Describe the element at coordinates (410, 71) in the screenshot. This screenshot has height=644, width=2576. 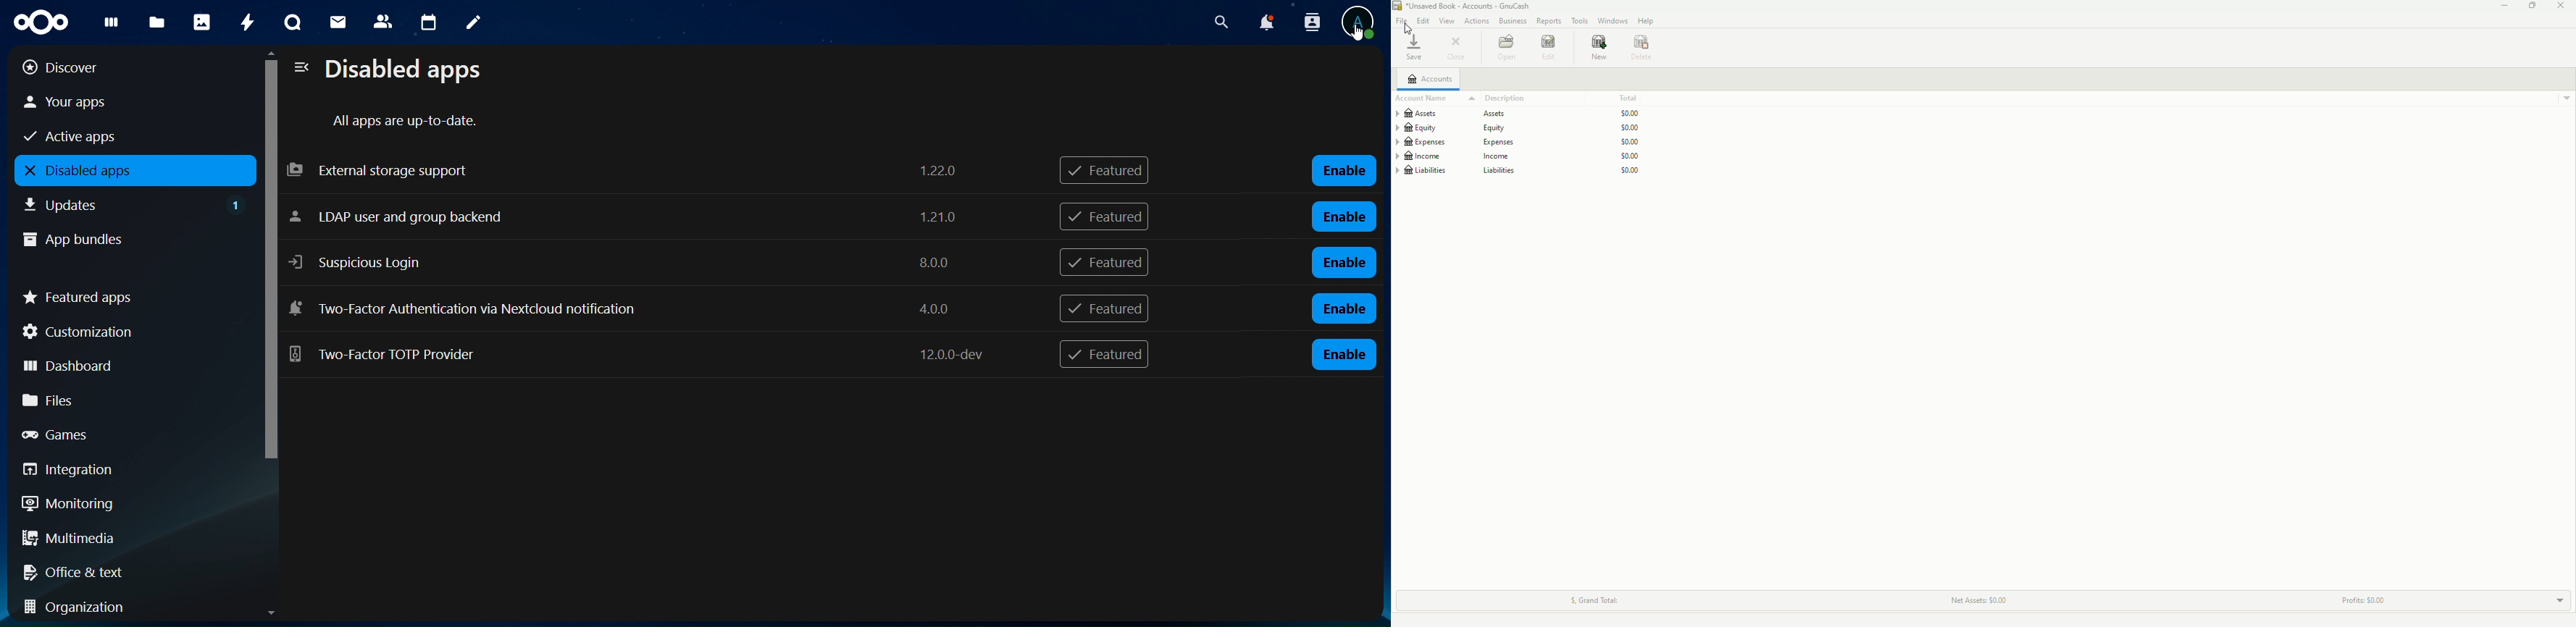
I see `disabled apps` at that location.